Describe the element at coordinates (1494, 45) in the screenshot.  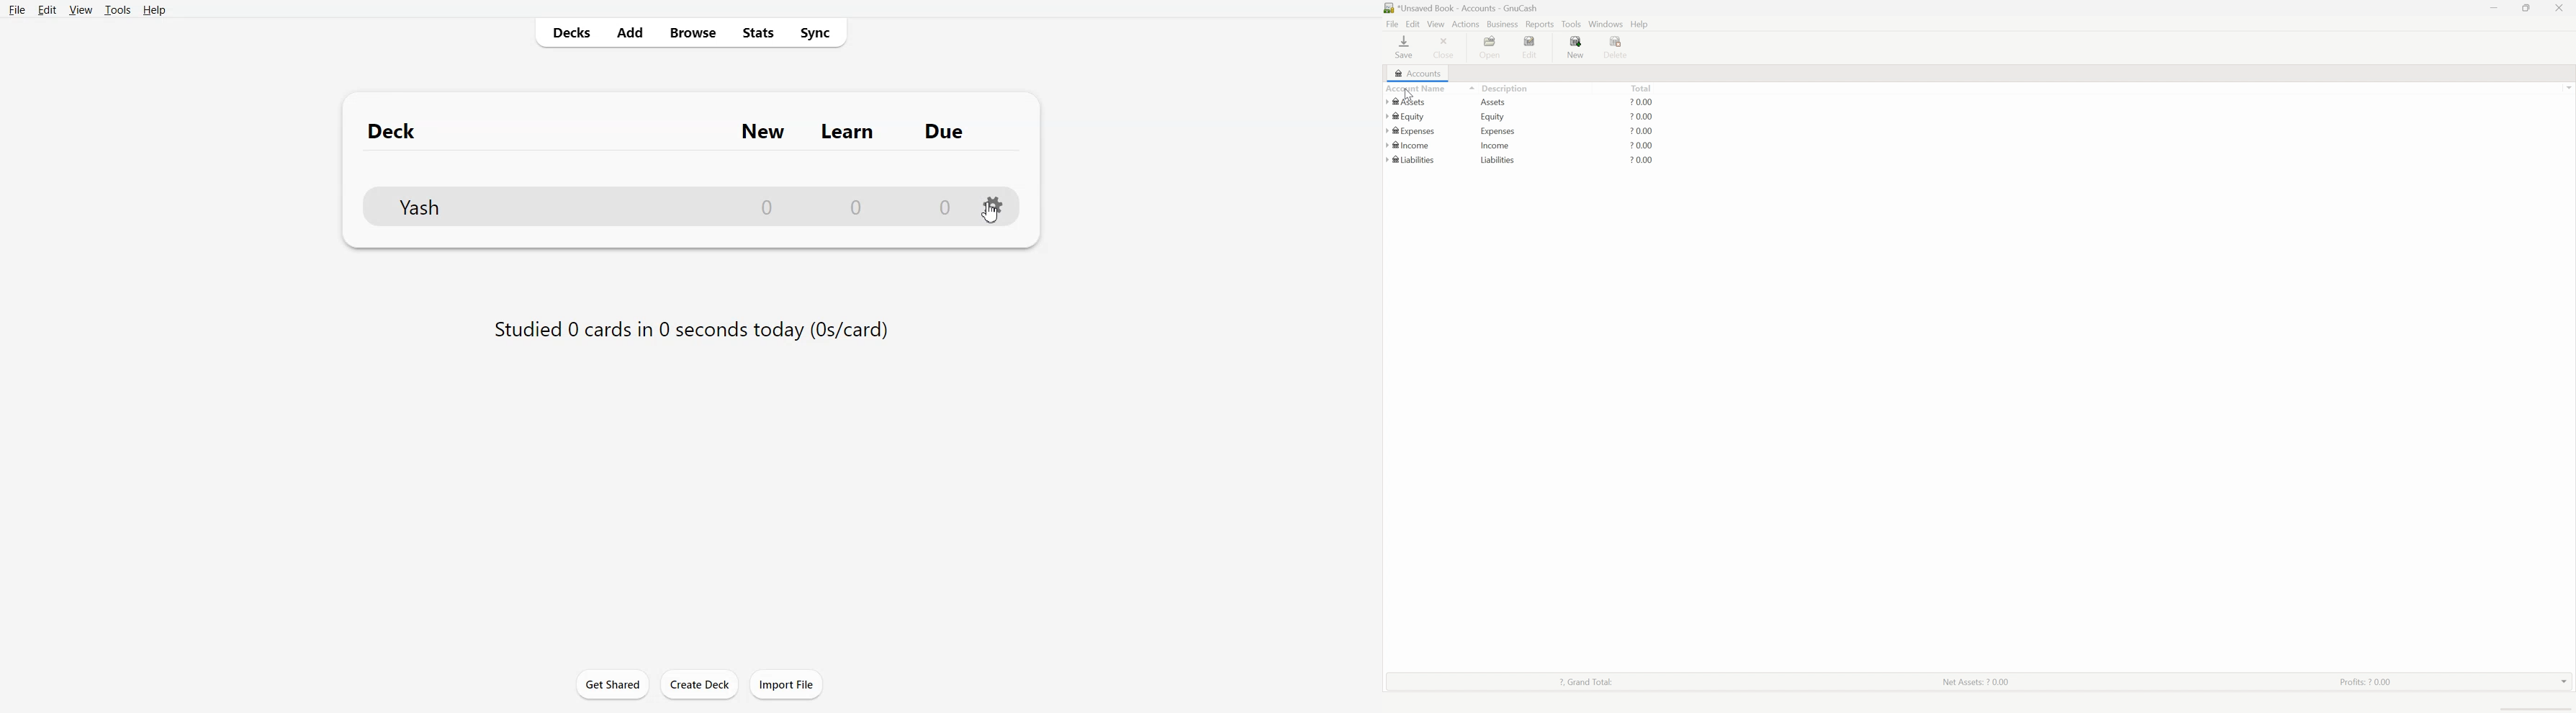
I see `Open` at that location.